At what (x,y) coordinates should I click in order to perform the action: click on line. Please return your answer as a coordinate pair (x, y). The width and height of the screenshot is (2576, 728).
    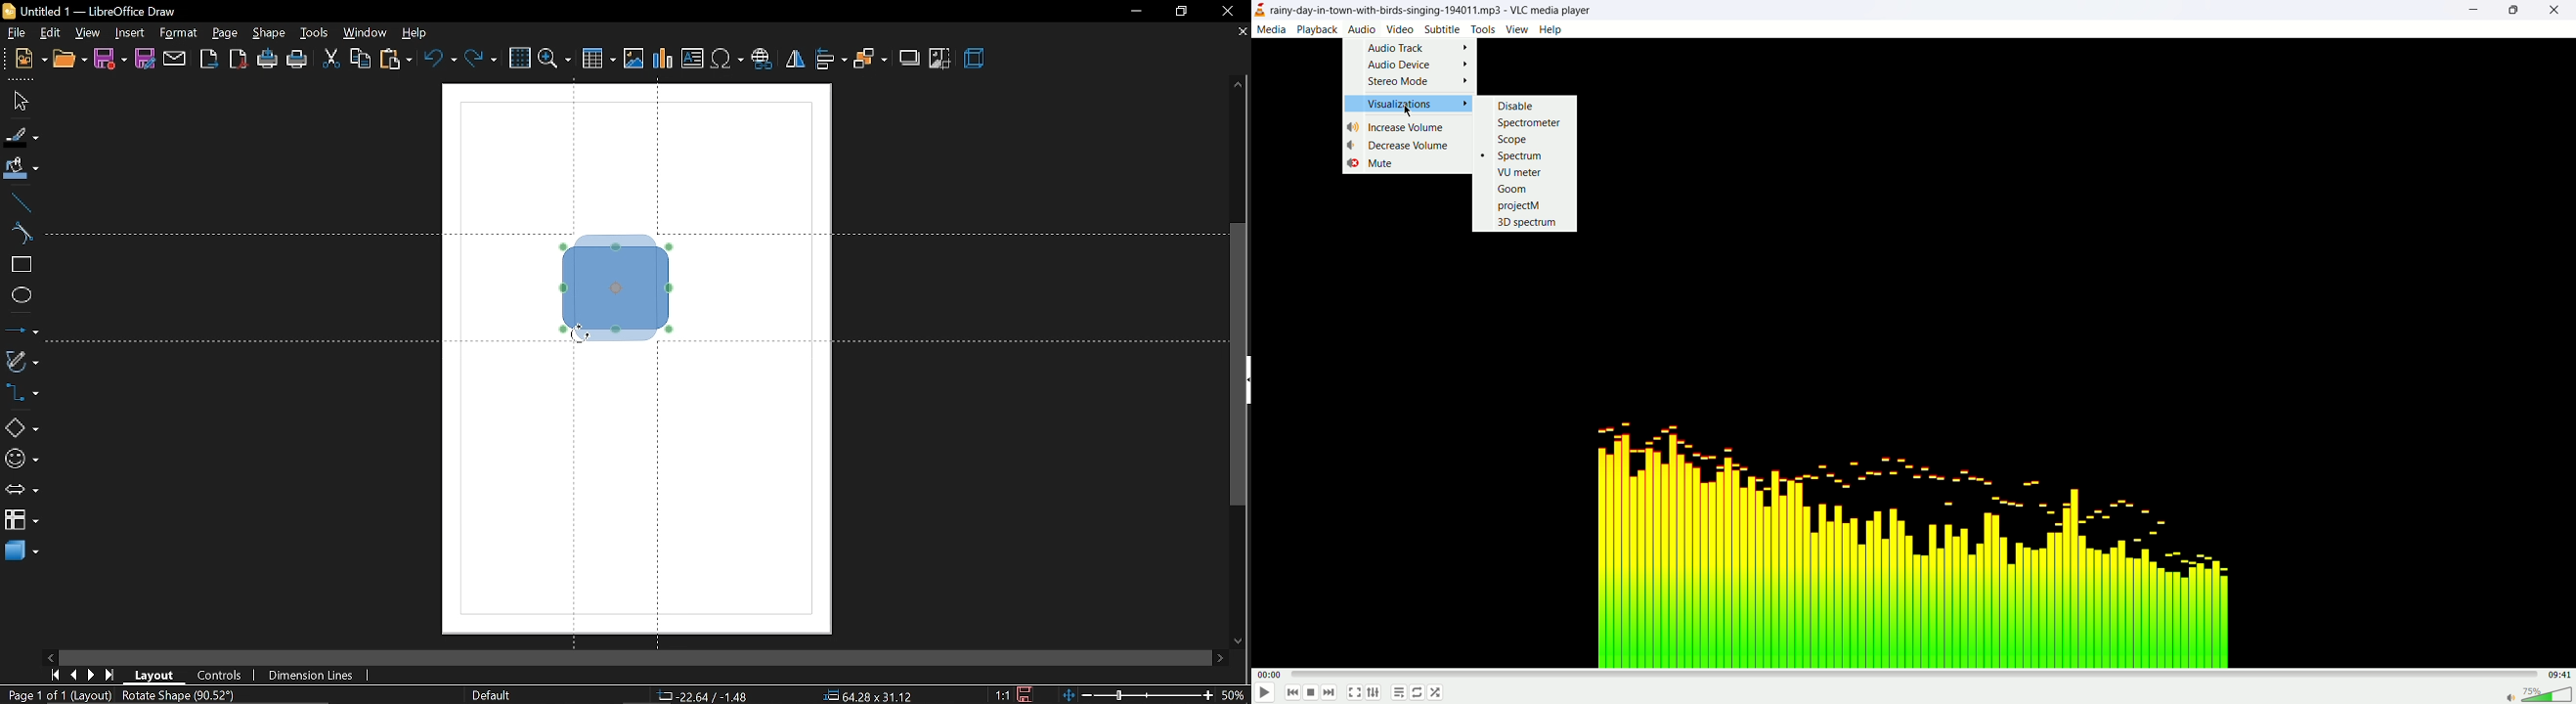
    Looking at the image, I should click on (19, 203).